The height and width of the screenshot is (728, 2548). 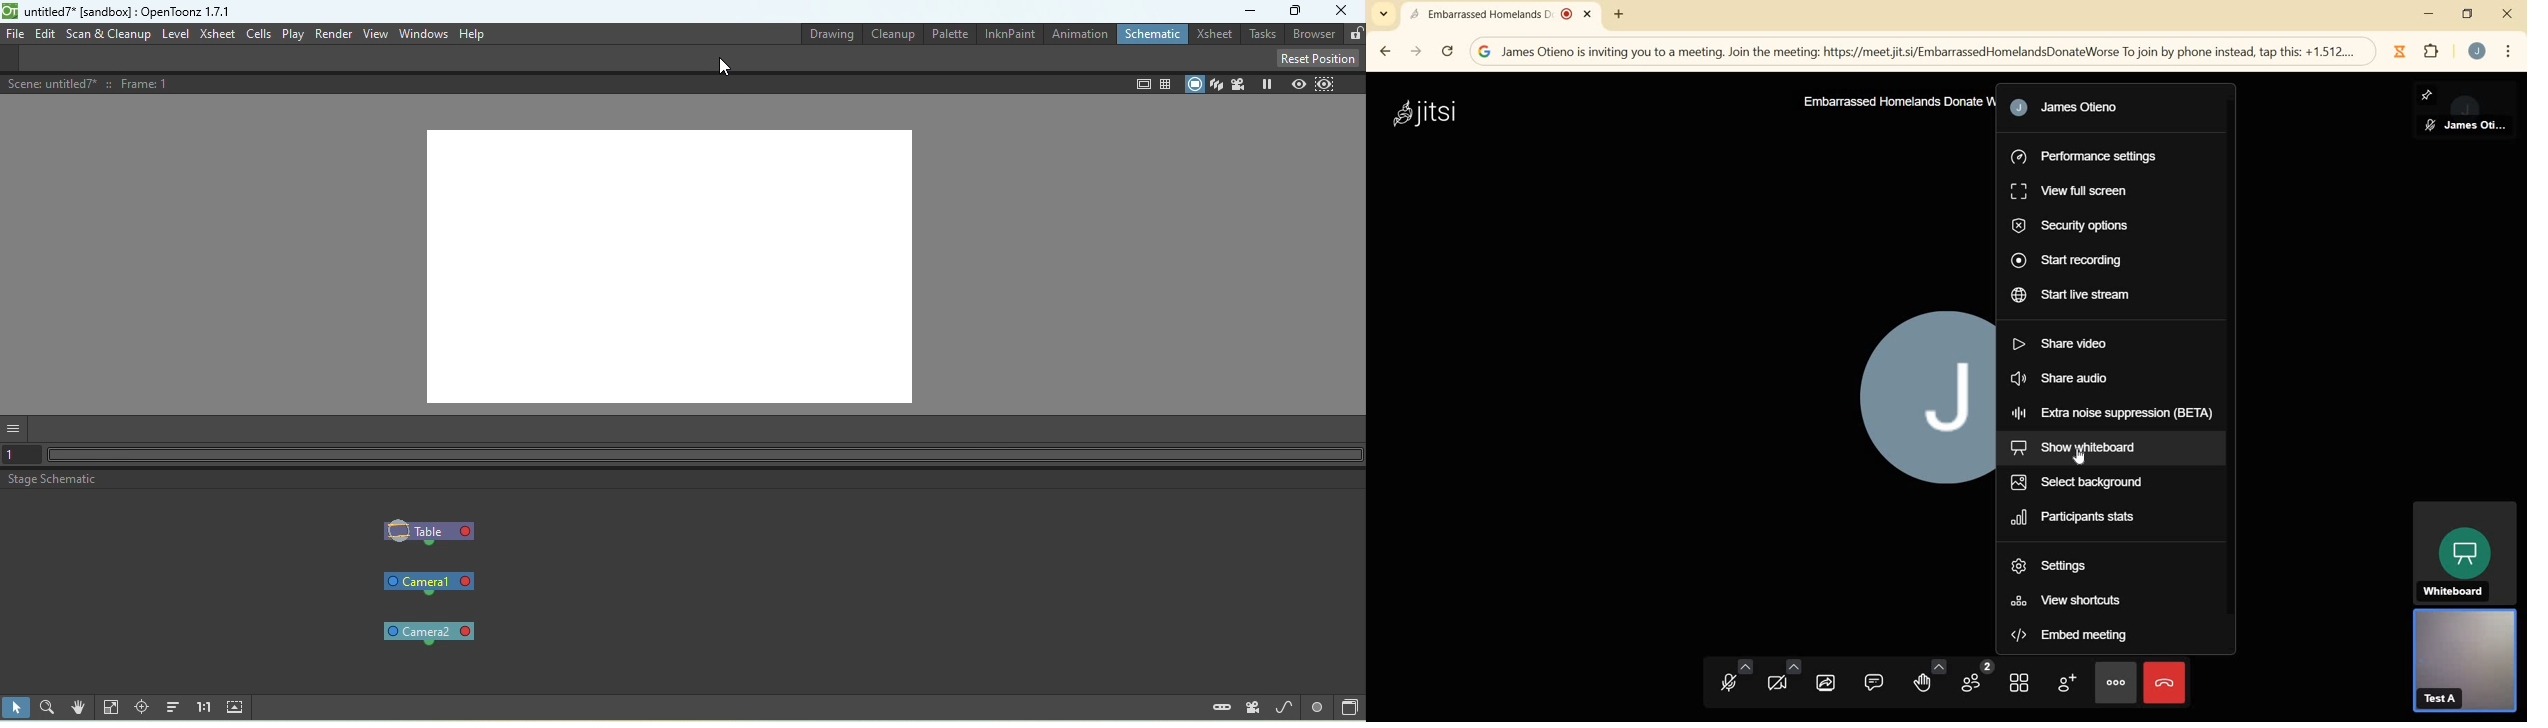 I want to click on START LIVE STREAM, so click(x=2080, y=295).